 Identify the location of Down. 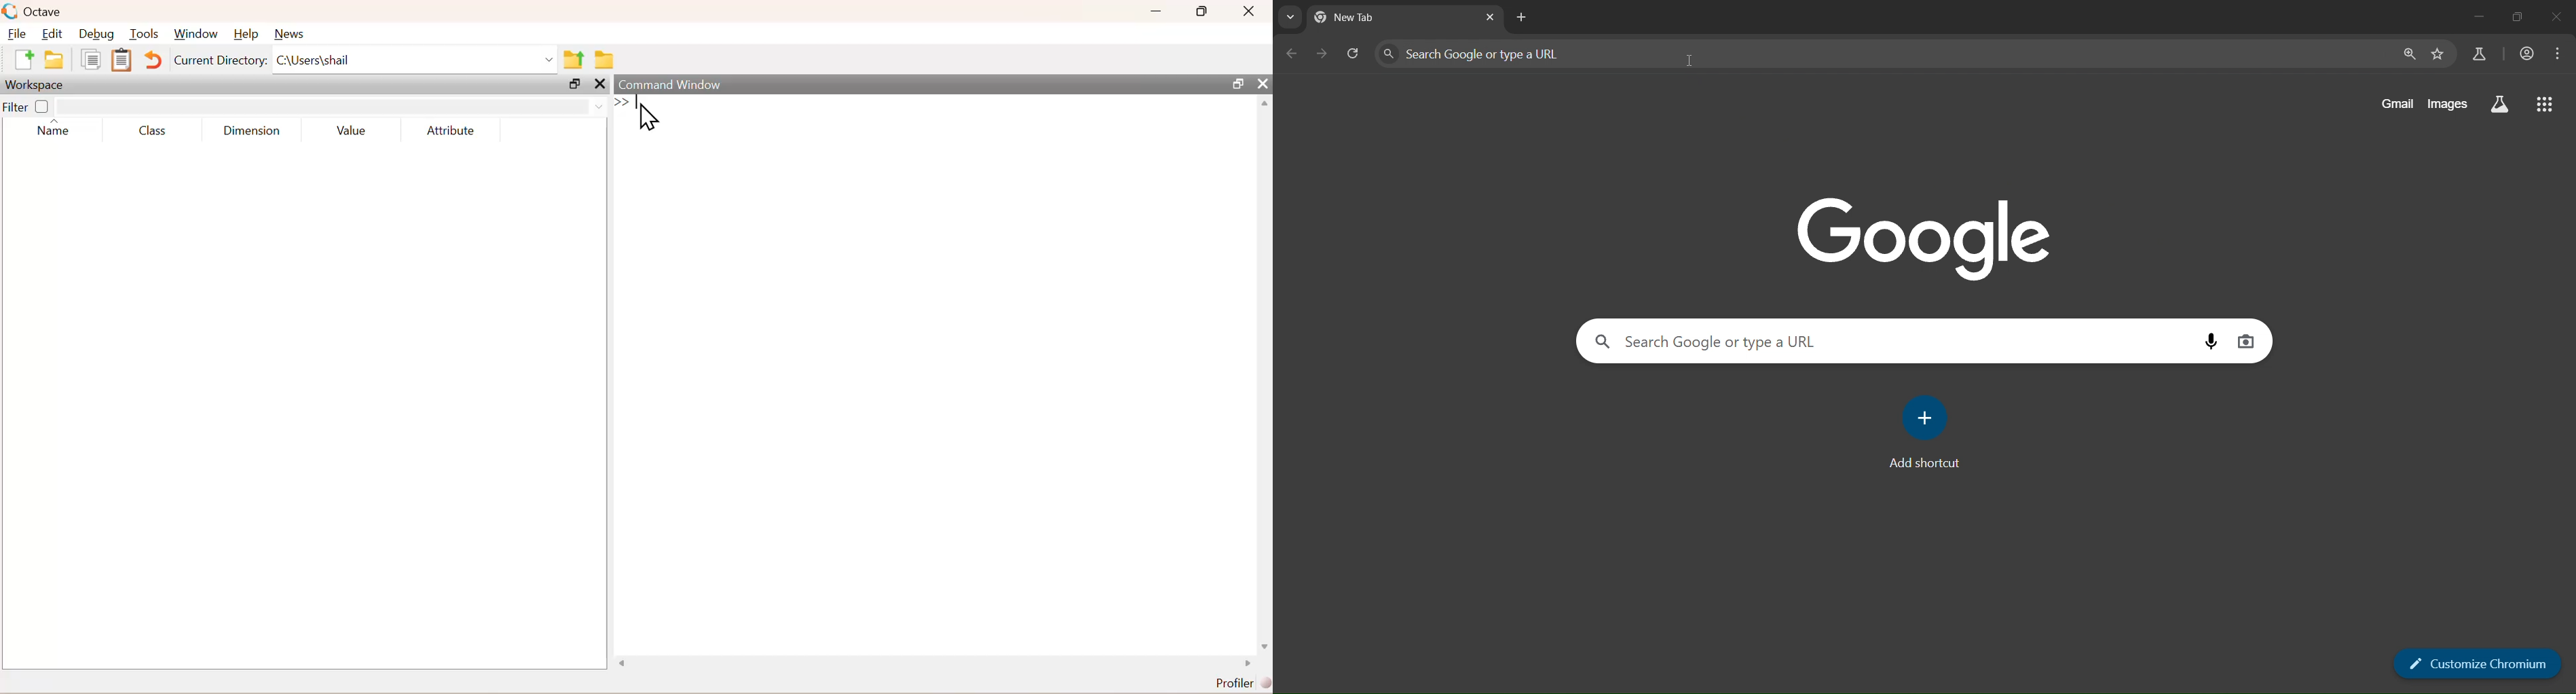
(1265, 640).